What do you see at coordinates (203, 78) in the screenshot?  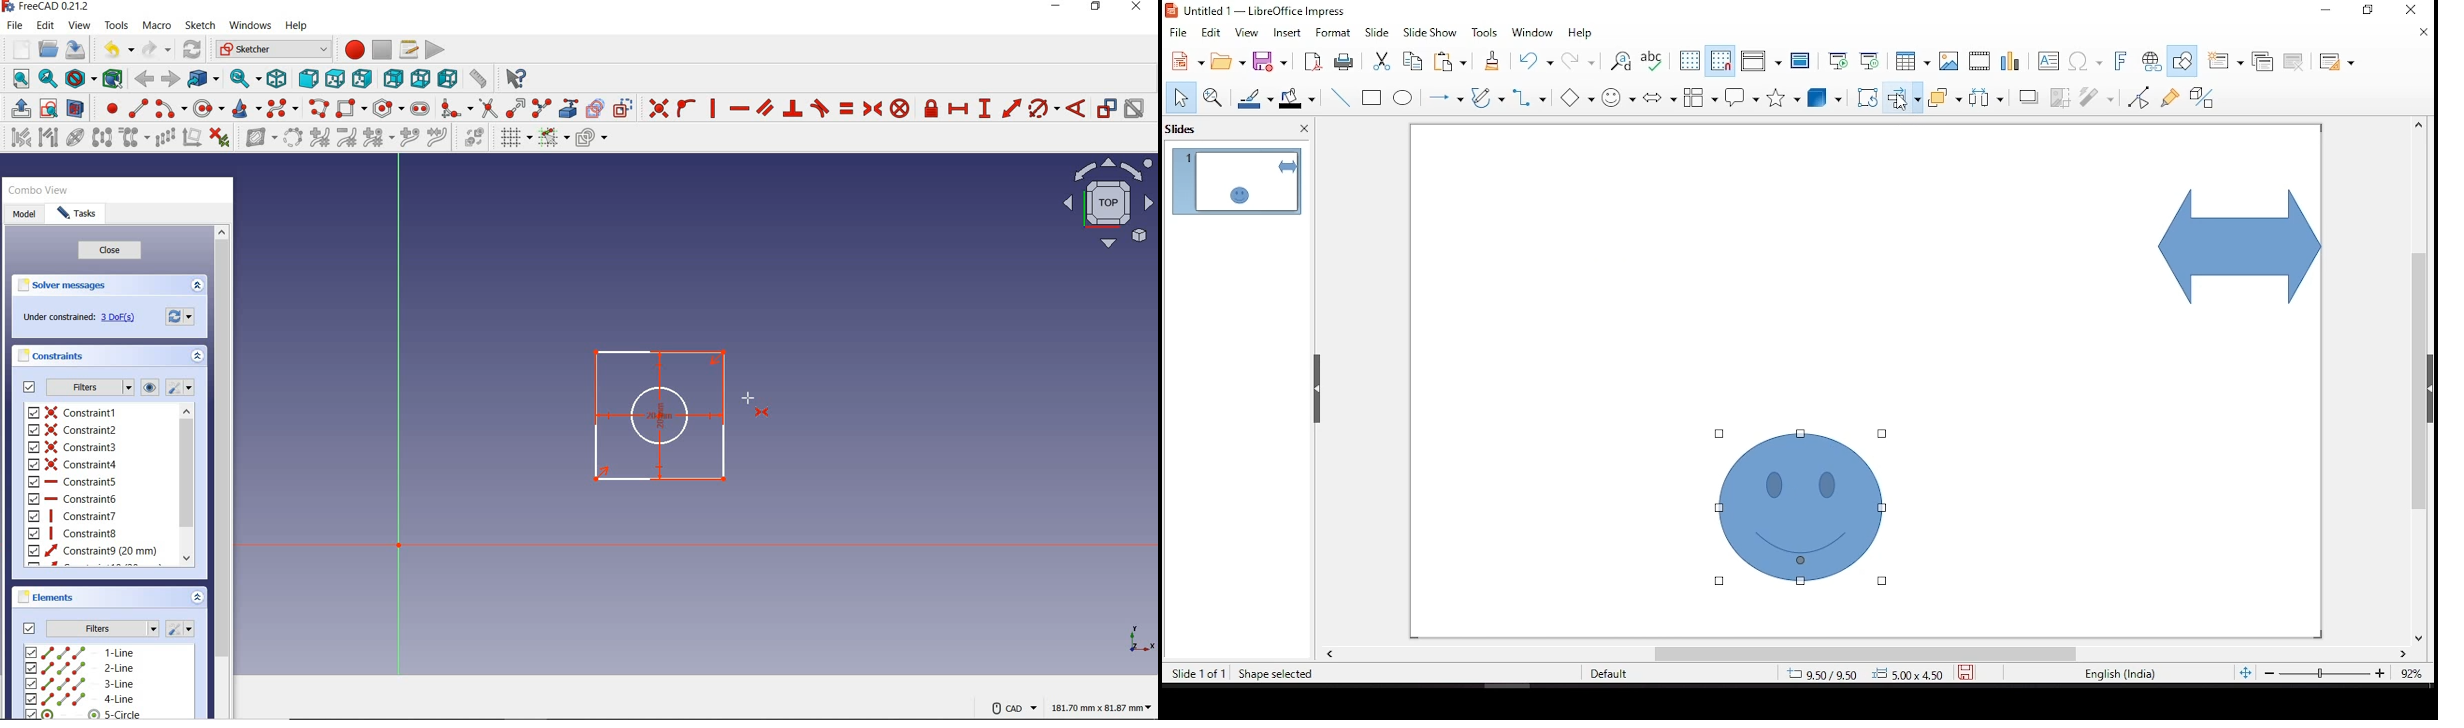 I see `go to linked object` at bounding box center [203, 78].